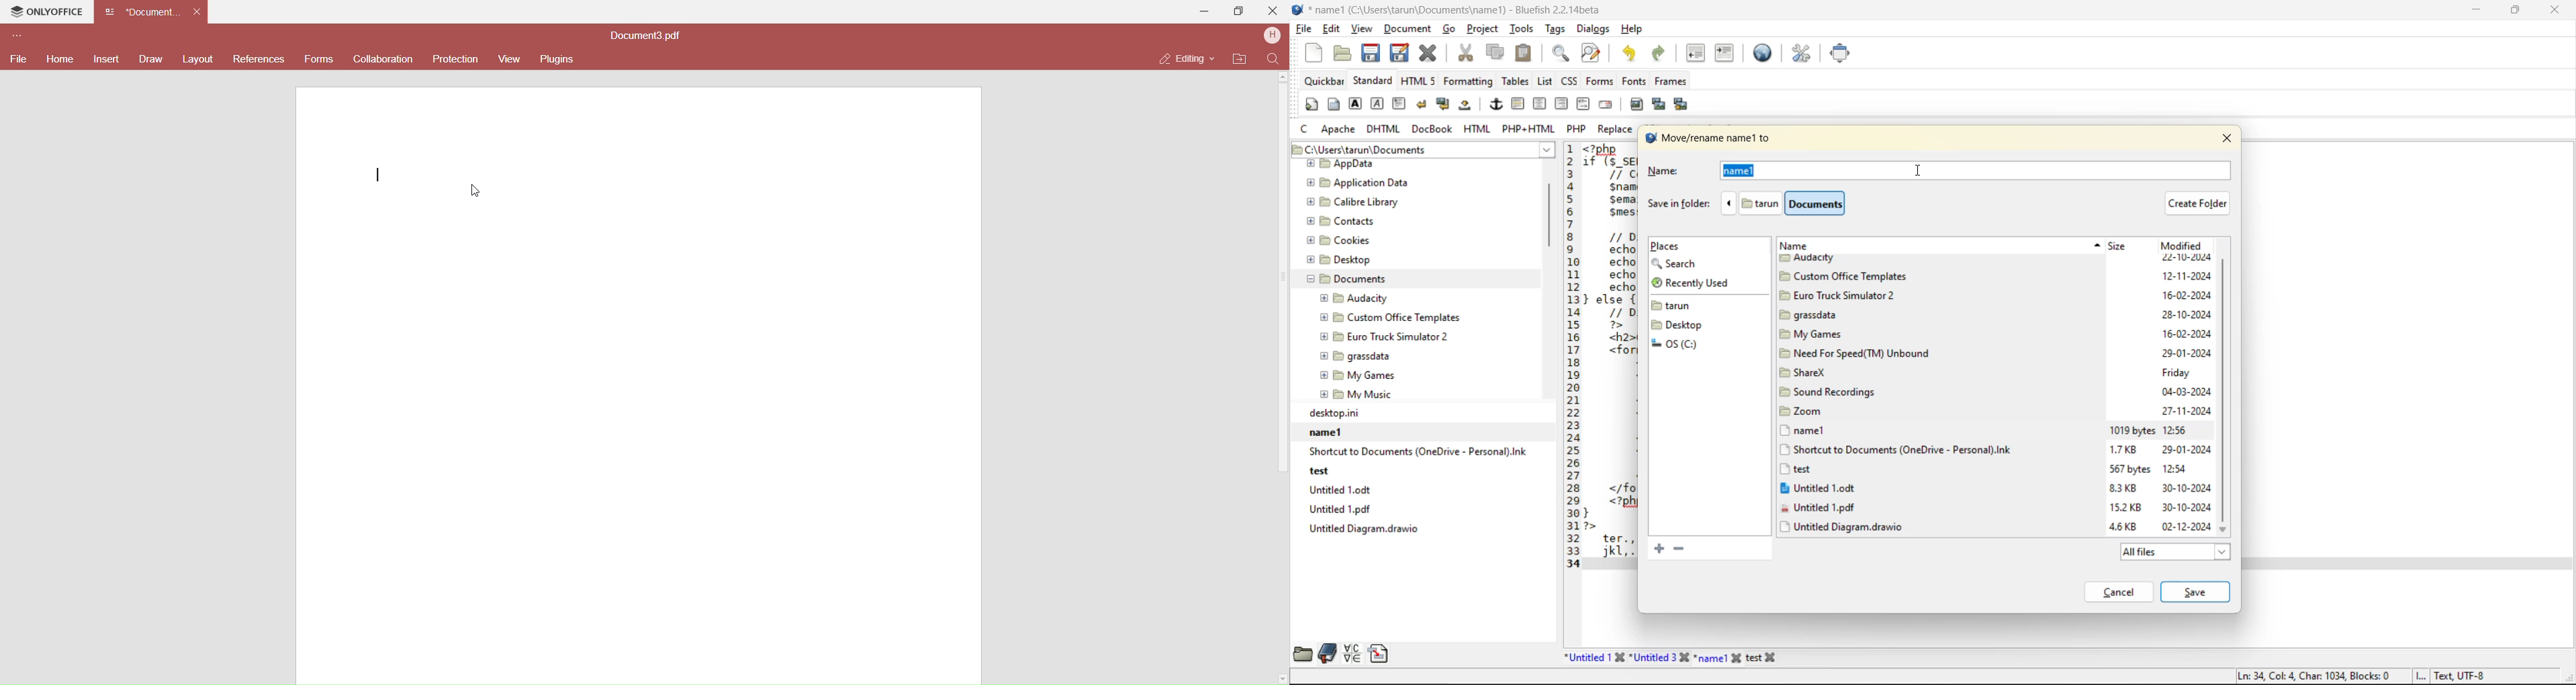 This screenshot has width=2576, height=700. I want to click on Draw, so click(150, 59).